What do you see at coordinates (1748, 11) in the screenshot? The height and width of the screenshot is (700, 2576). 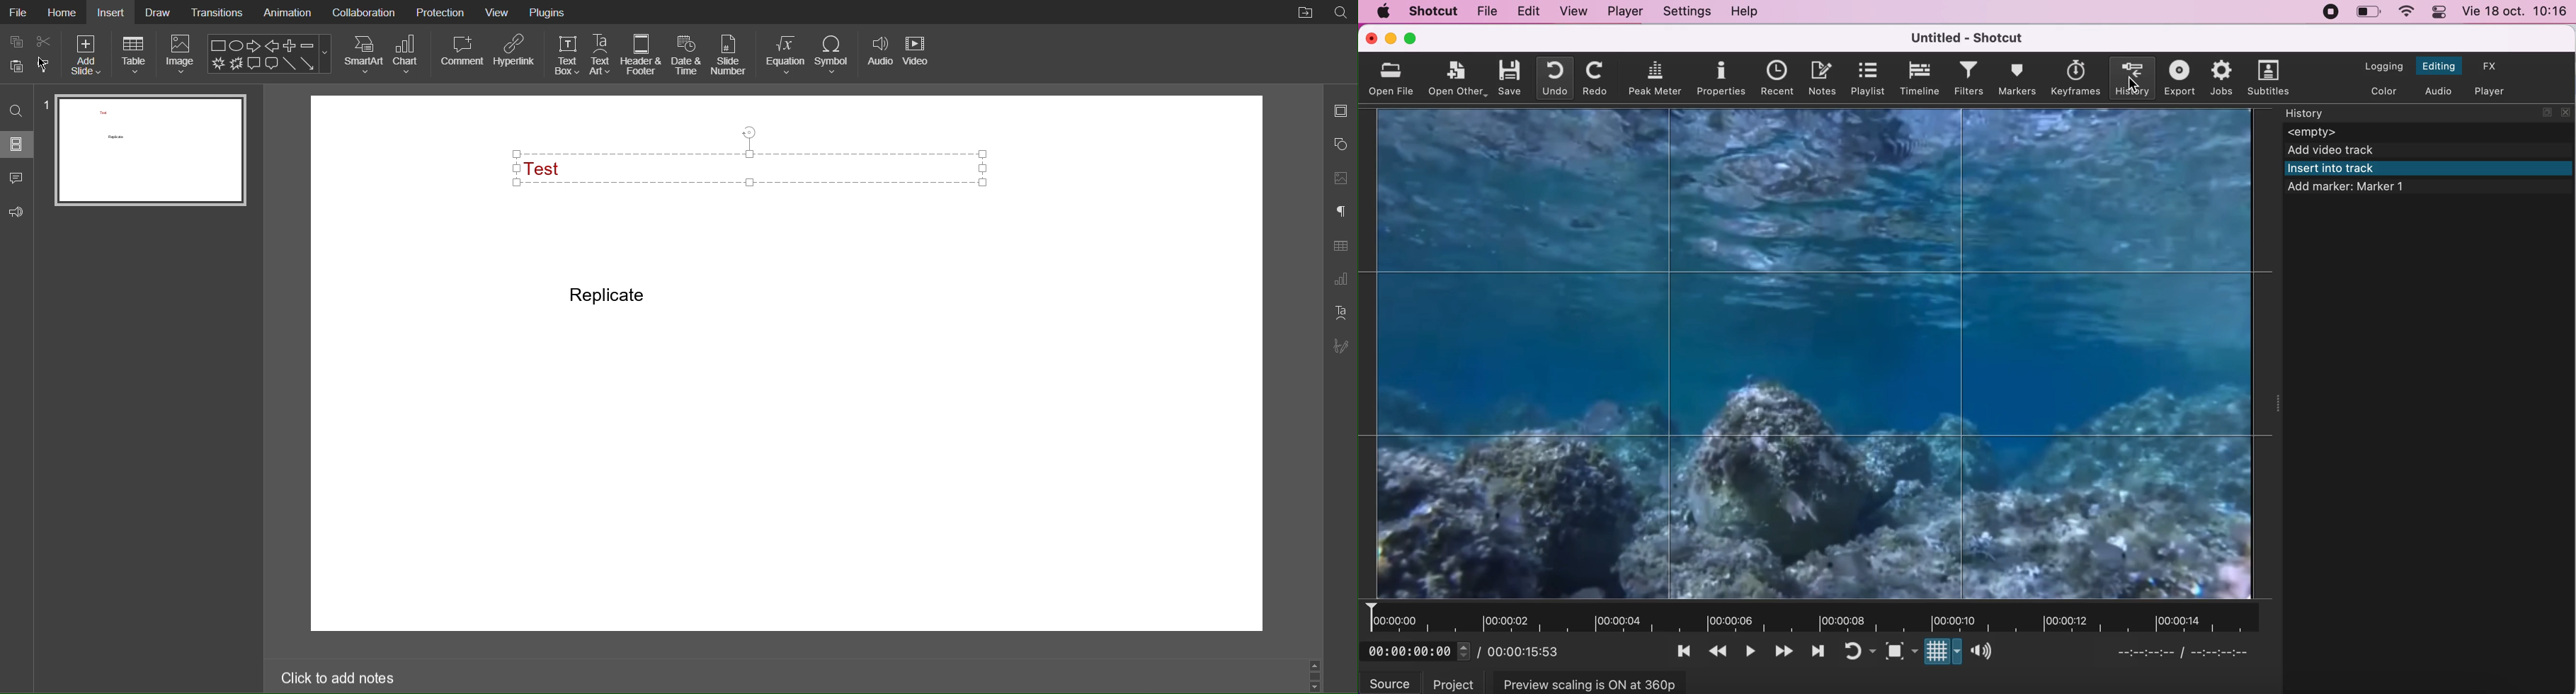 I see `help` at bounding box center [1748, 11].